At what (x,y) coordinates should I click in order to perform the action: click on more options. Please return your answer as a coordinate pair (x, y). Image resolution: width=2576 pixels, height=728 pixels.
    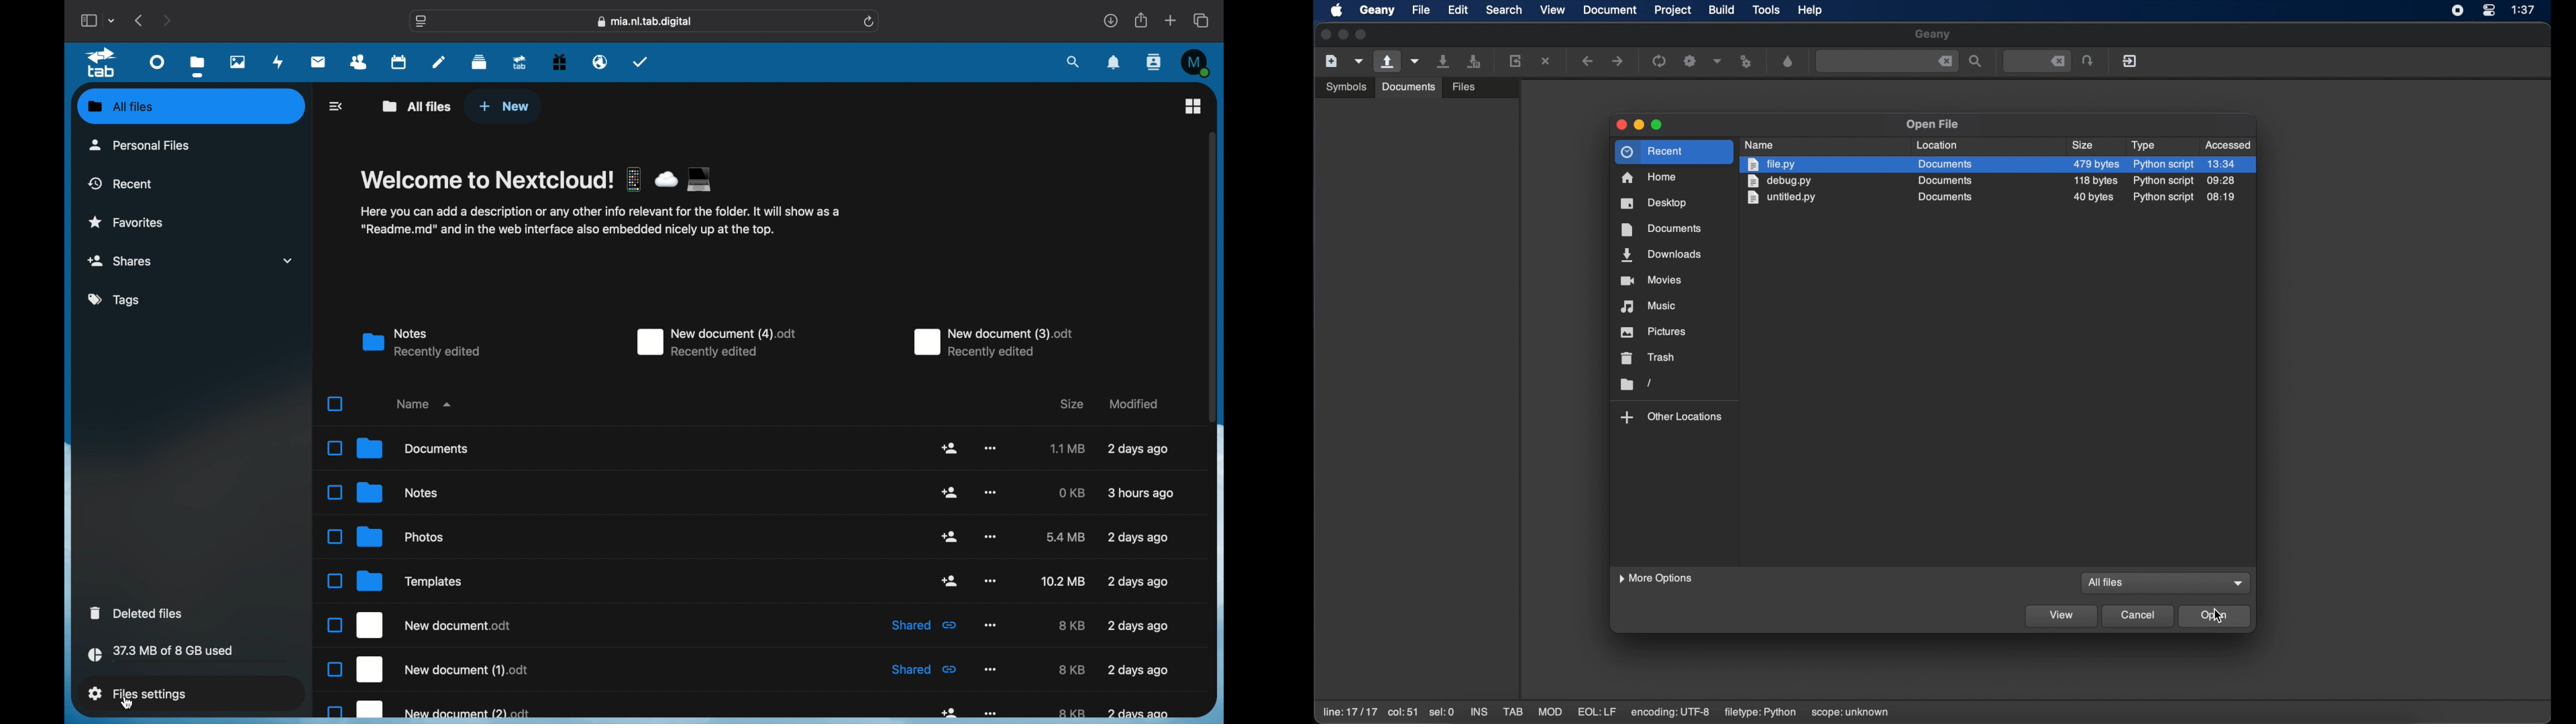
    Looking at the image, I should click on (991, 669).